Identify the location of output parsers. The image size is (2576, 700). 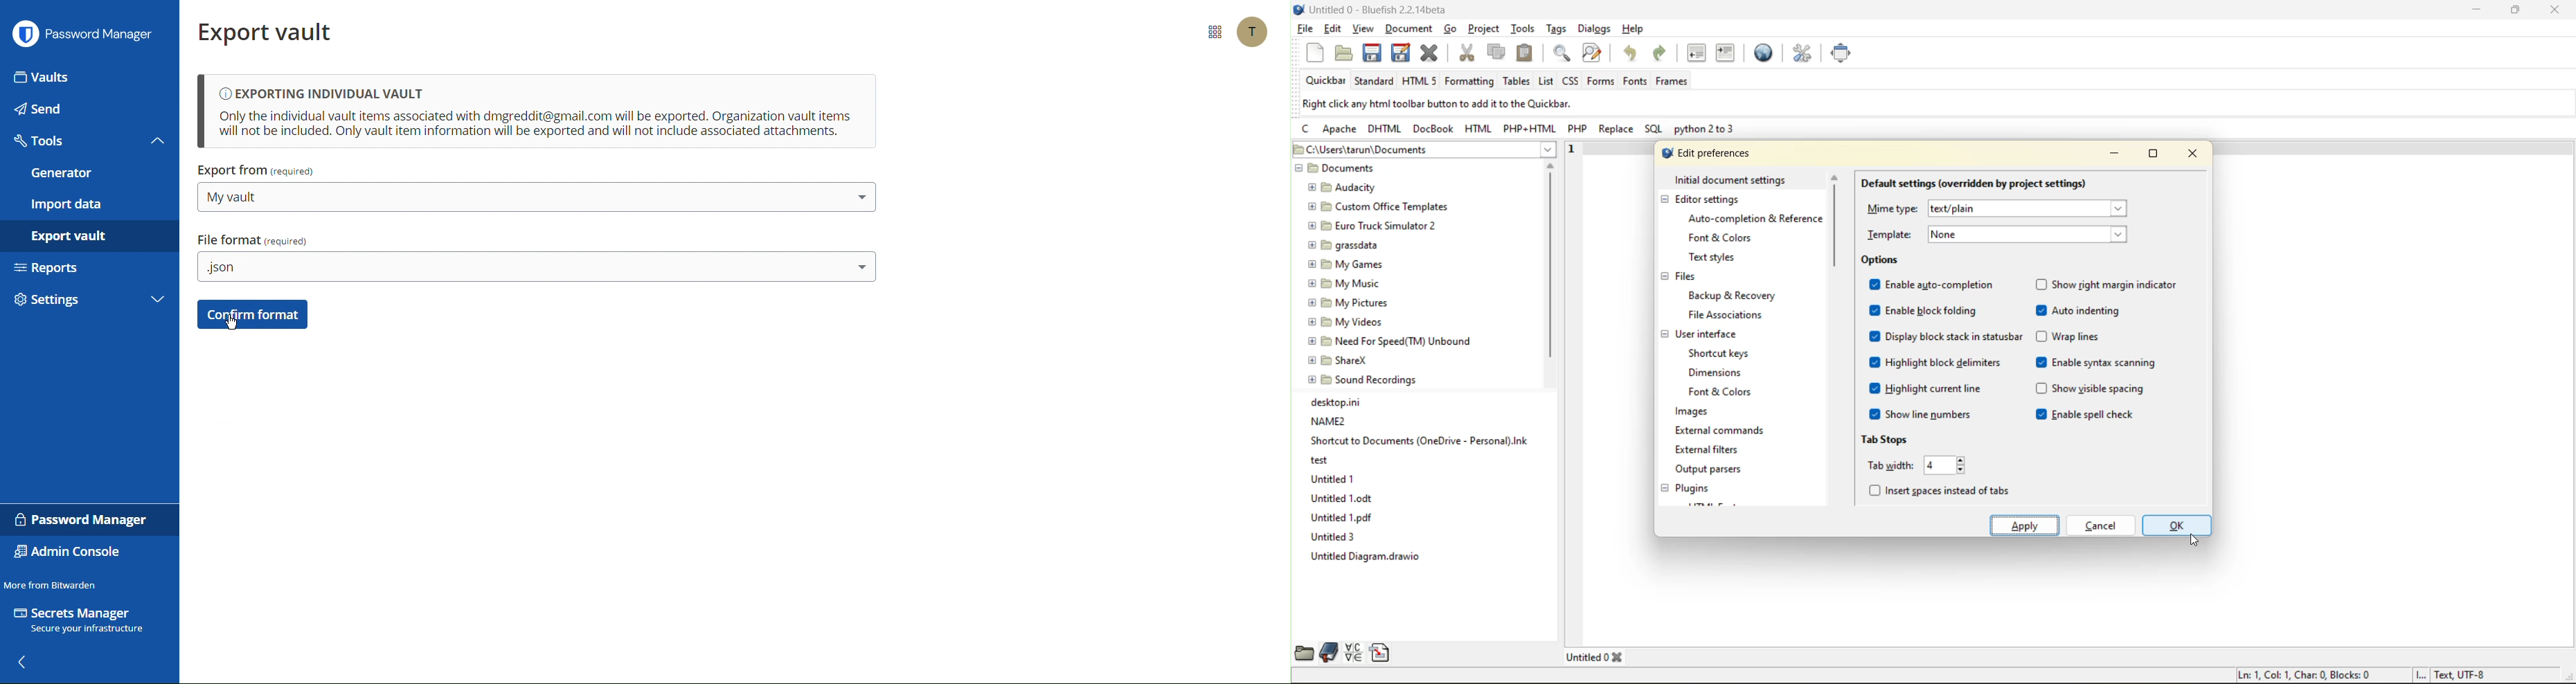
(1717, 471).